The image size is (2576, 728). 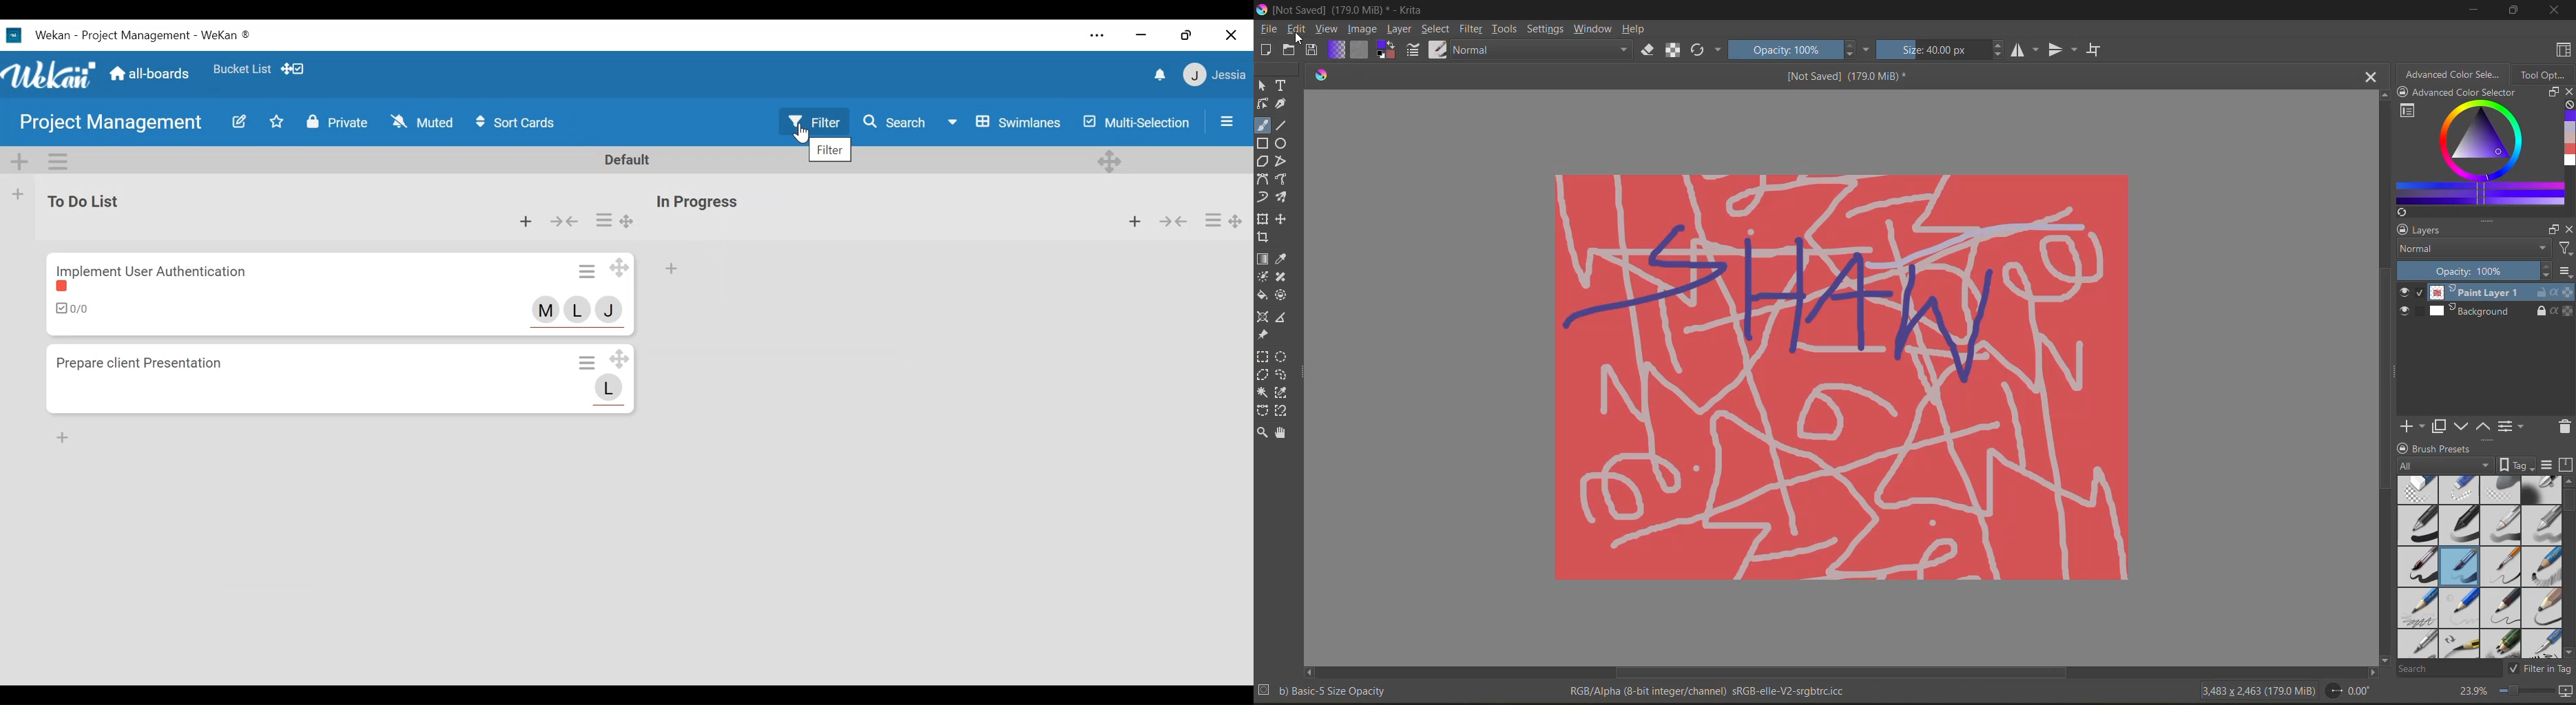 I want to click on multi brush tool, so click(x=1285, y=198).